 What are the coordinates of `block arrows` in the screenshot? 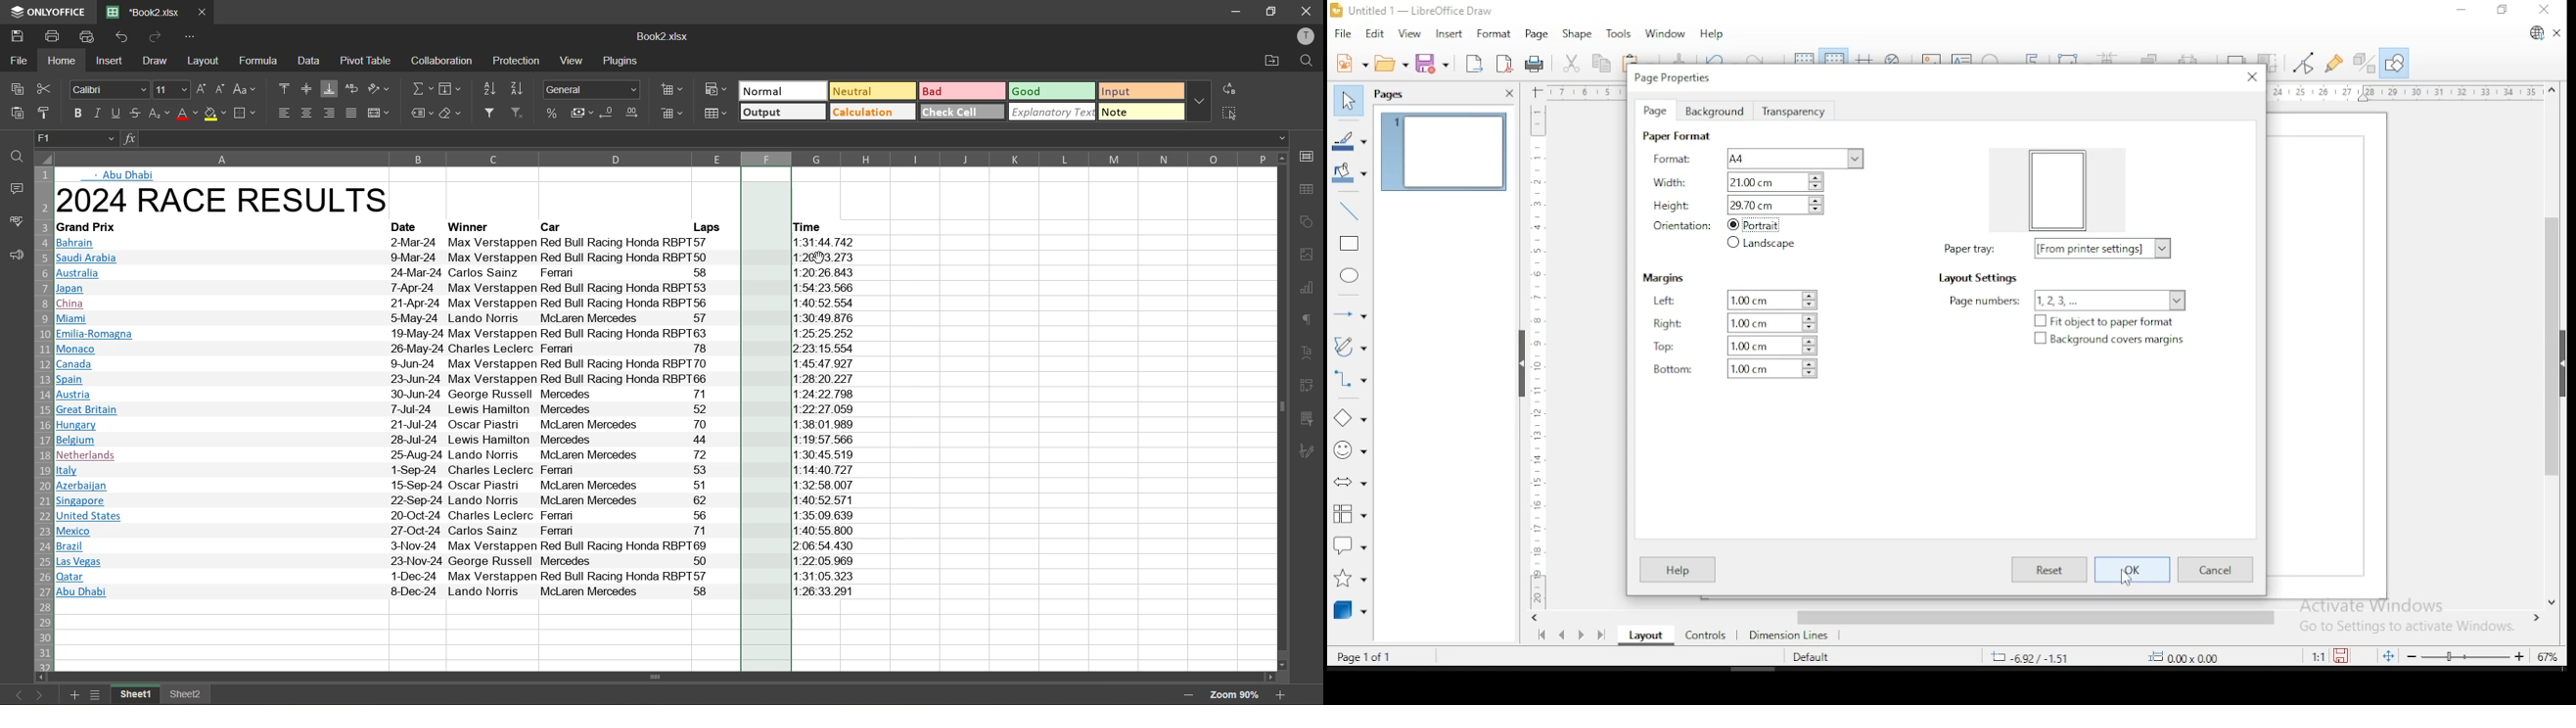 It's located at (1351, 486).